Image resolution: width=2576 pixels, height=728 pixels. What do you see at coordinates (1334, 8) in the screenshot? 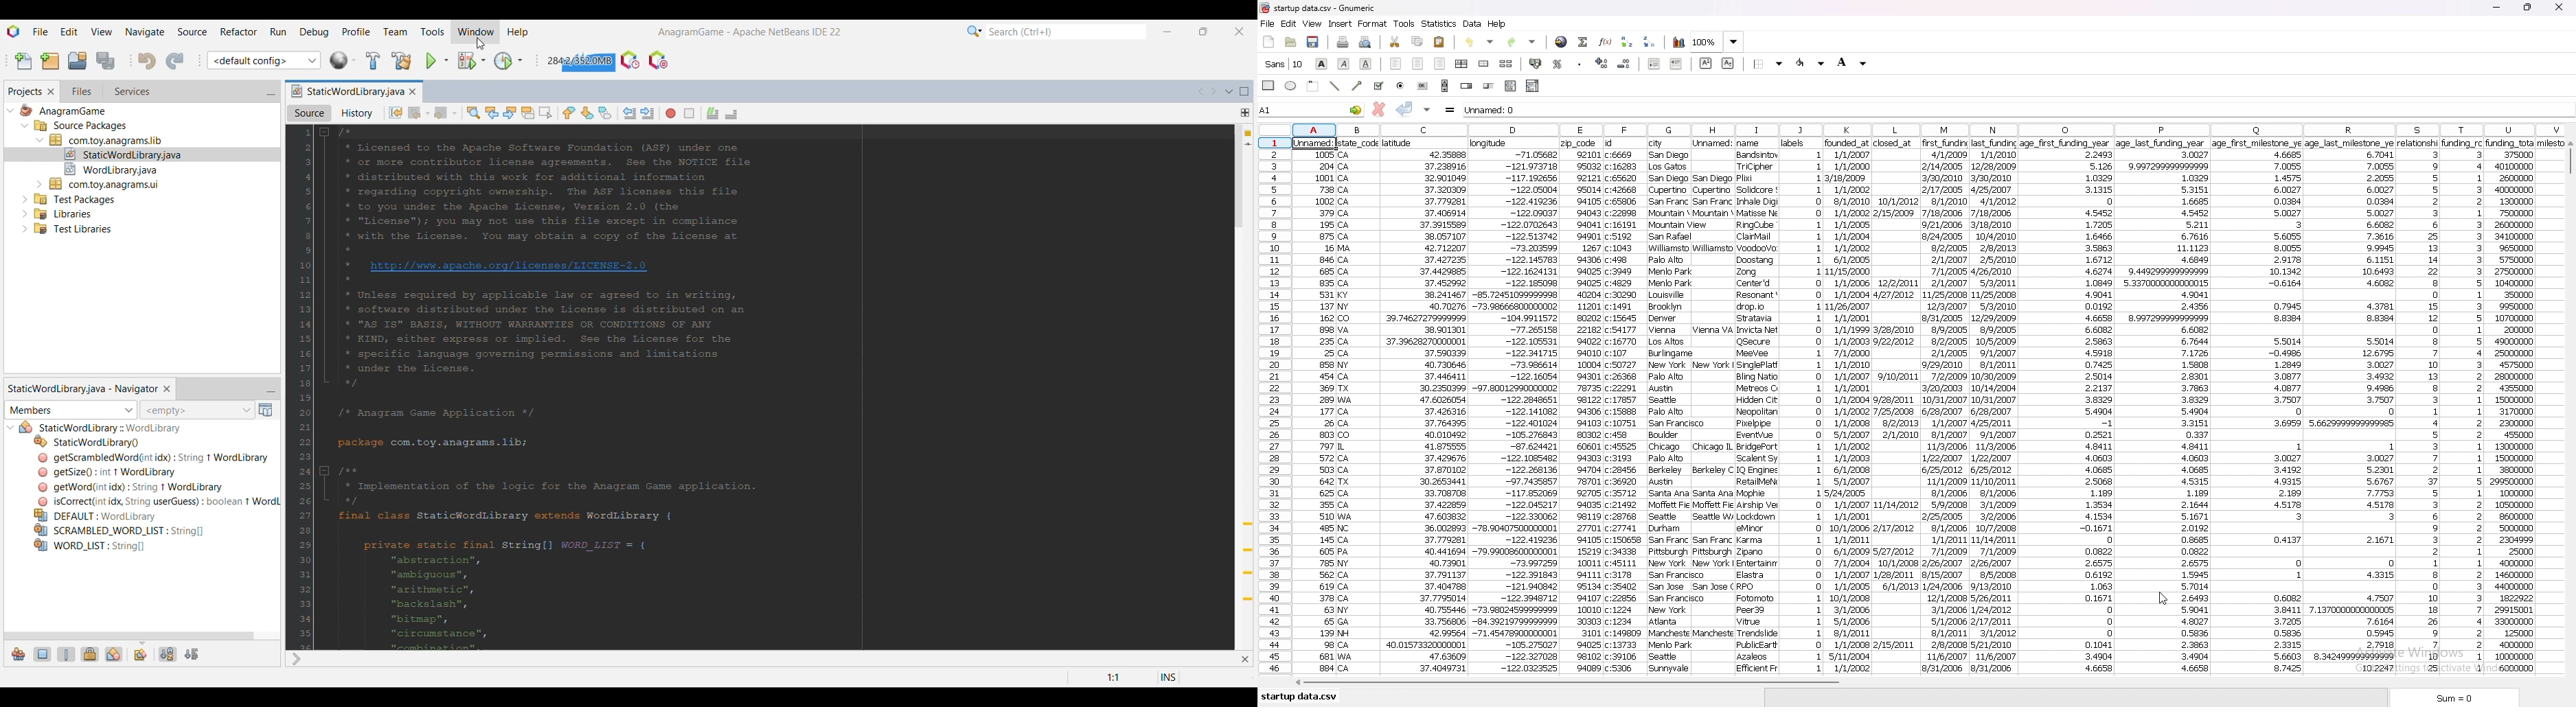
I see `file name` at bounding box center [1334, 8].